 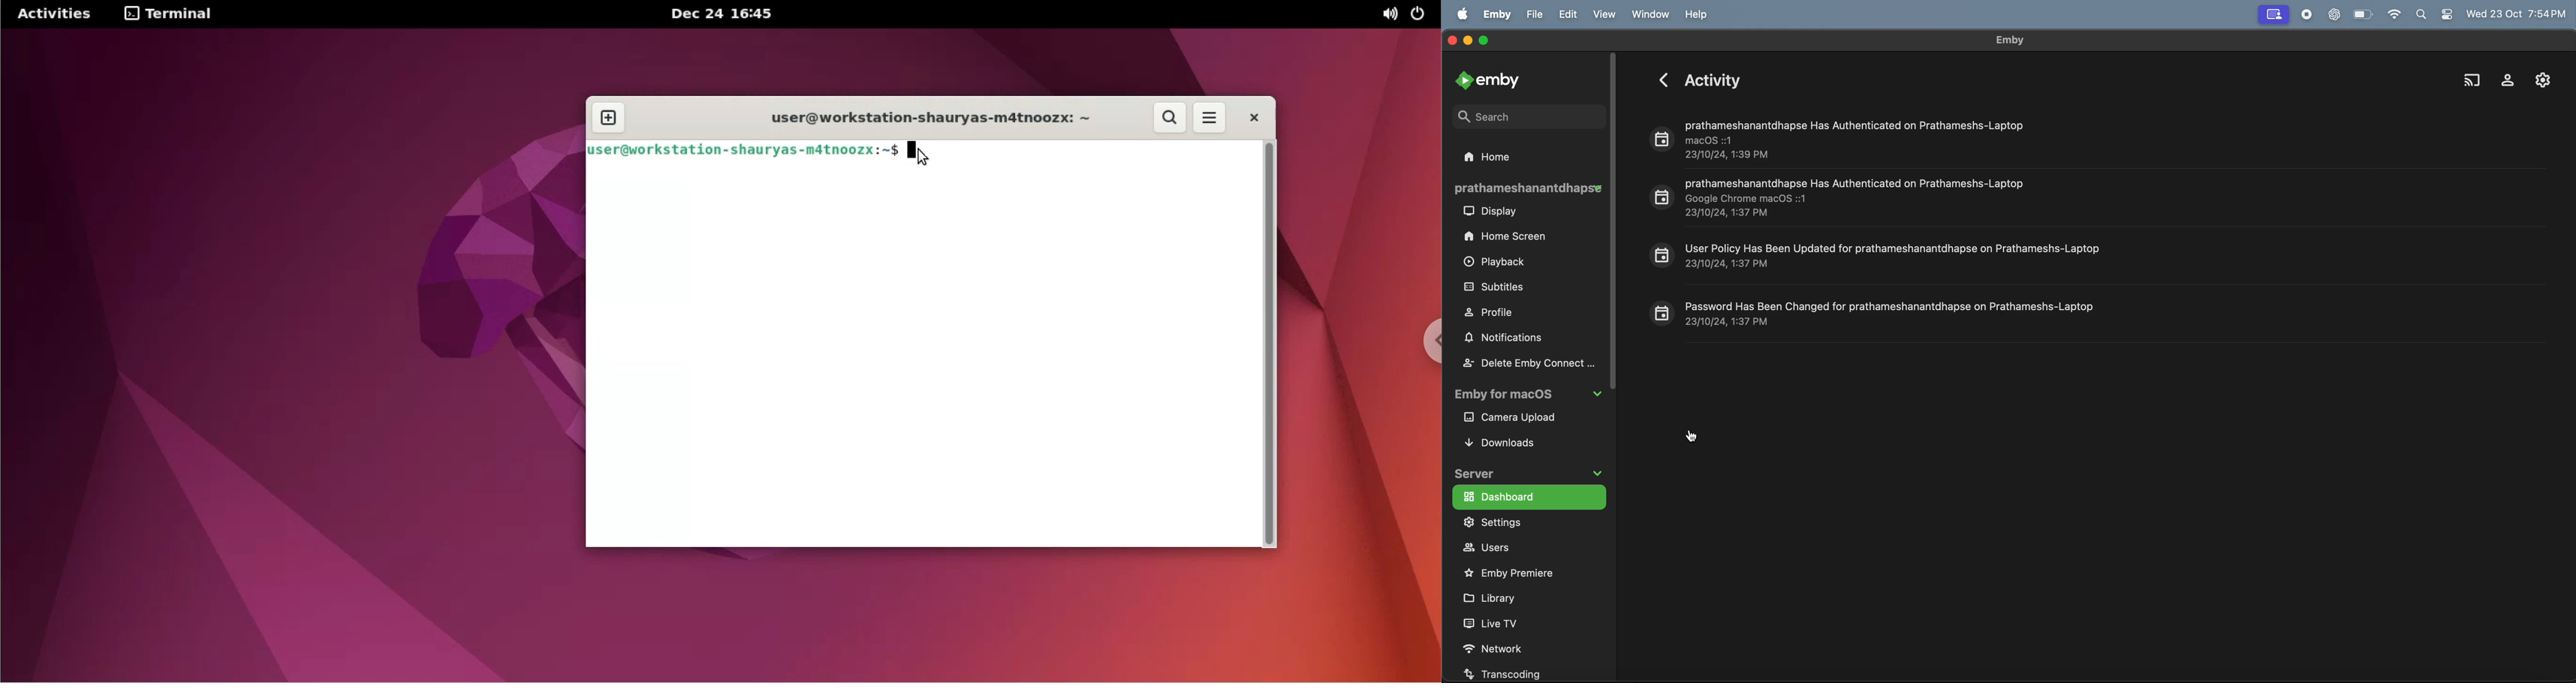 What do you see at coordinates (1469, 42) in the screenshot?
I see `minimize` at bounding box center [1469, 42].